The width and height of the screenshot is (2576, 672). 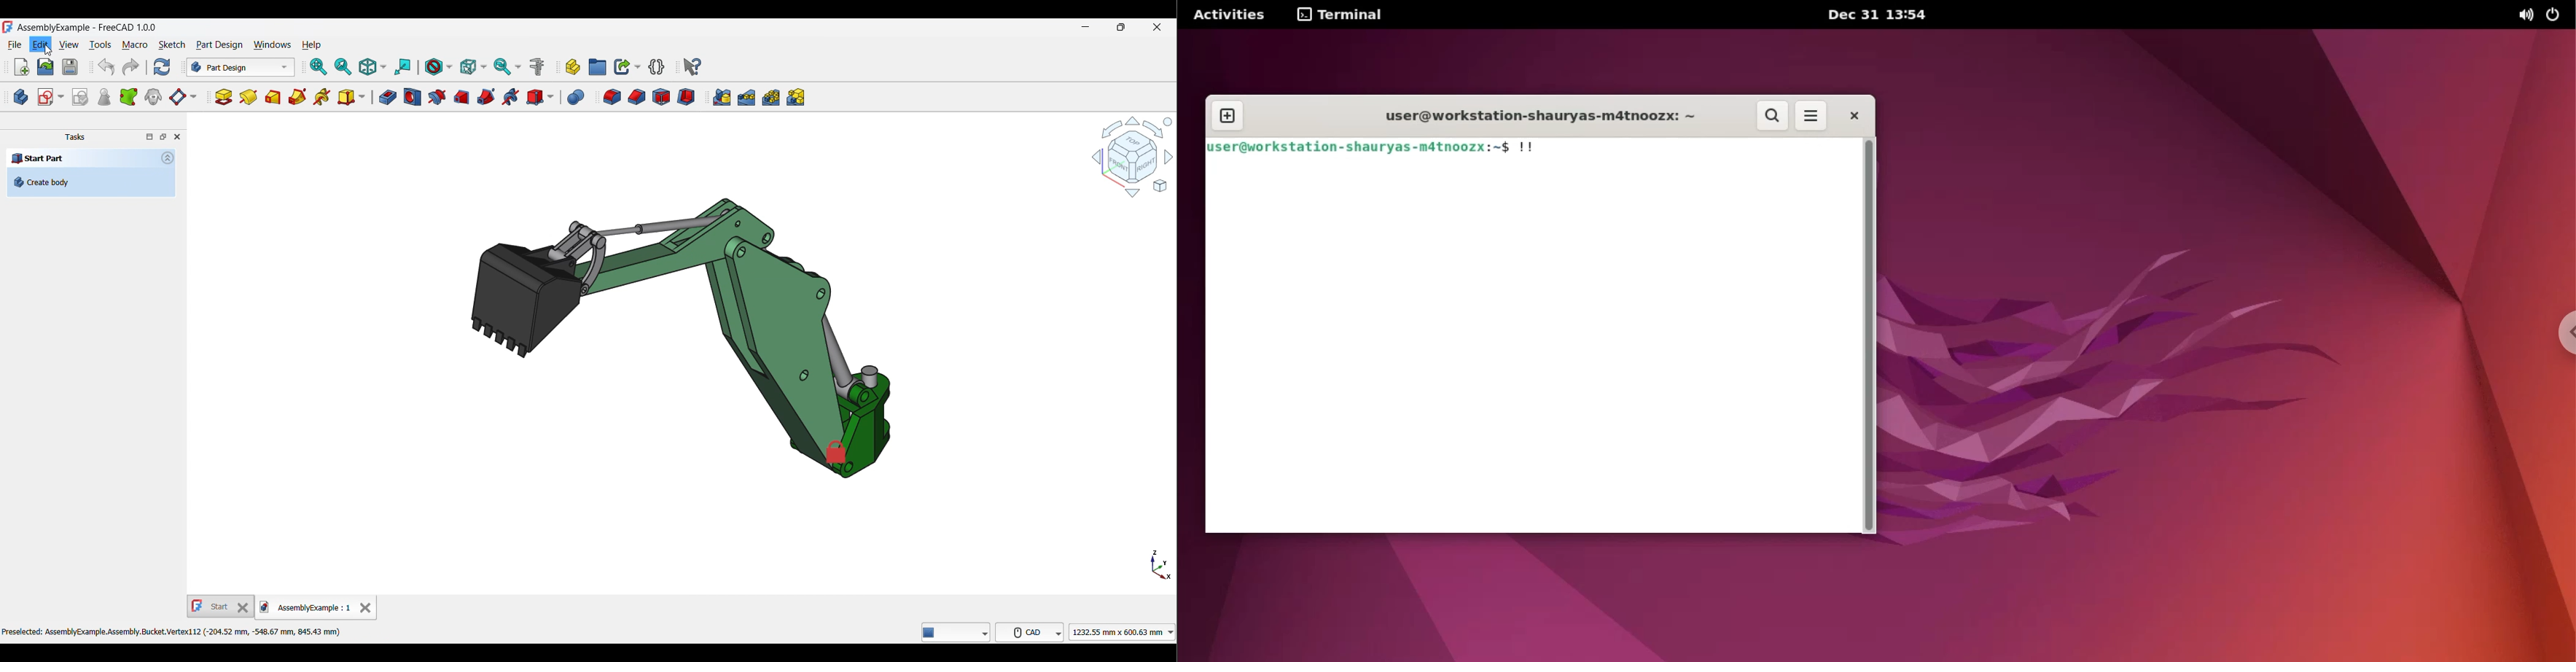 What do you see at coordinates (248, 97) in the screenshot?
I see `Revolution` at bounding box center [248, 97].